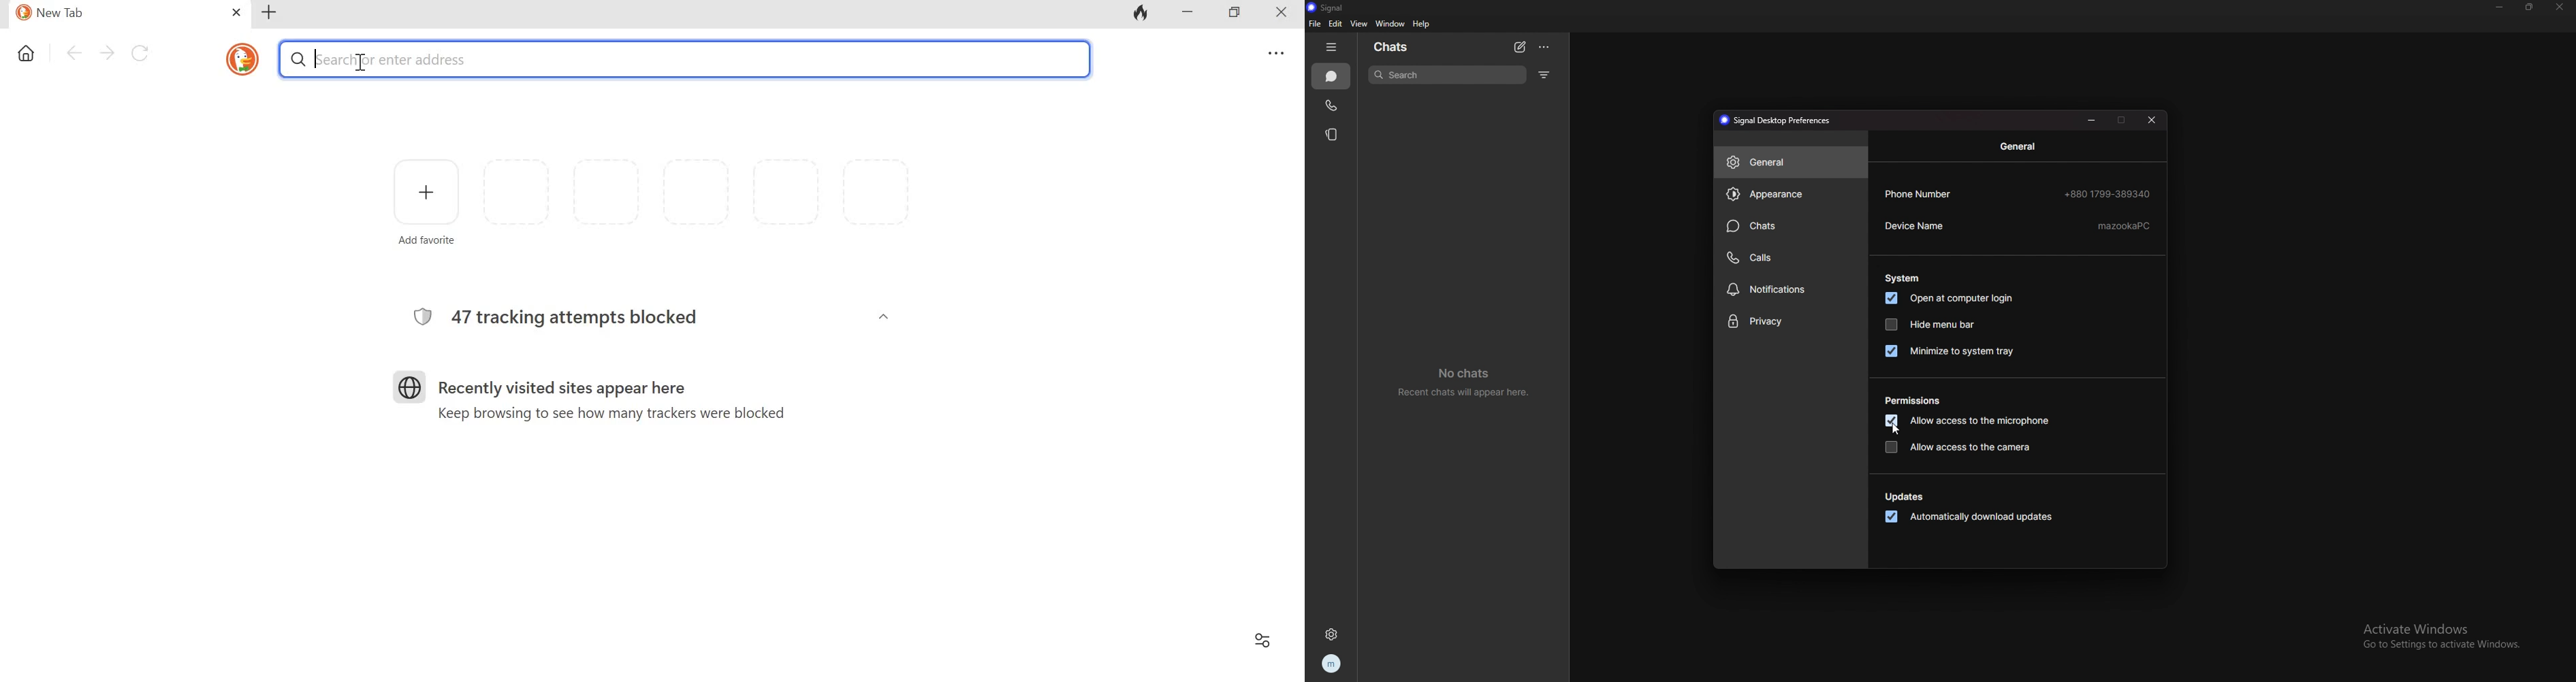 This screenshot has height=700, width=2576. Describe the element at coordinates (1241, 14) in the screenshot. I see `Maximize` at that location.